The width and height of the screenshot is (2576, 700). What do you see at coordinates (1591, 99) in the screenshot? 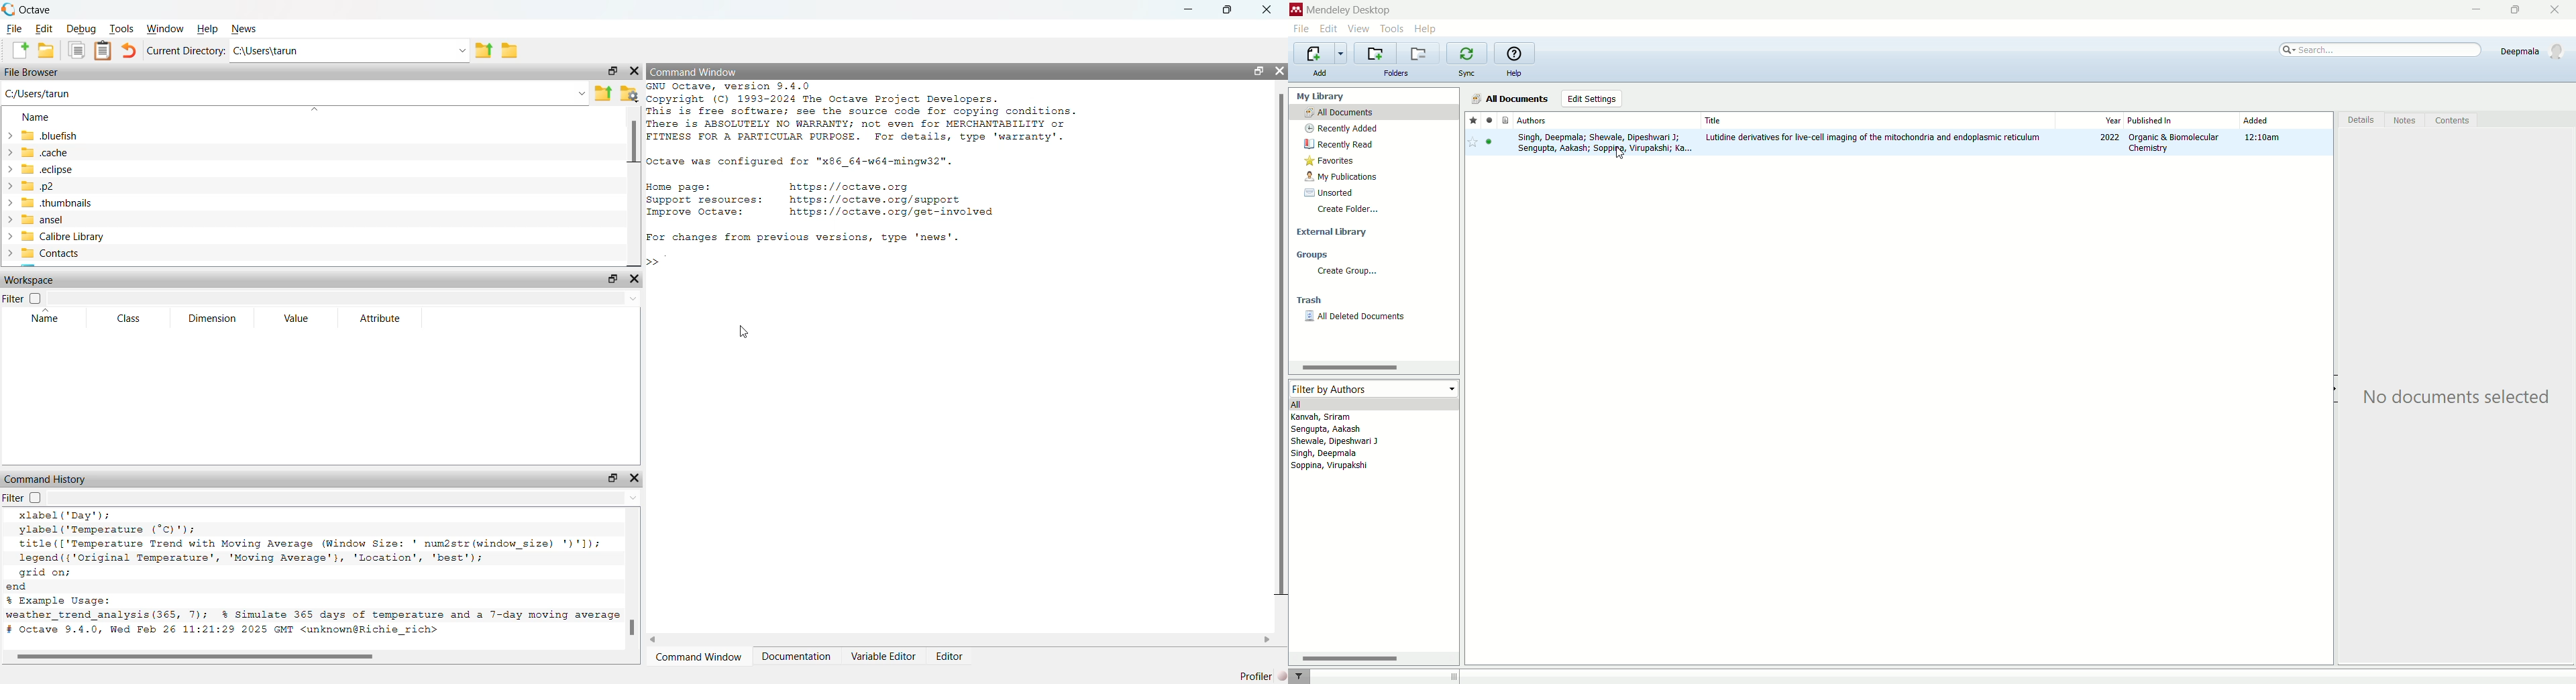
I see `edit settings` at bounding box center [1591, 99].